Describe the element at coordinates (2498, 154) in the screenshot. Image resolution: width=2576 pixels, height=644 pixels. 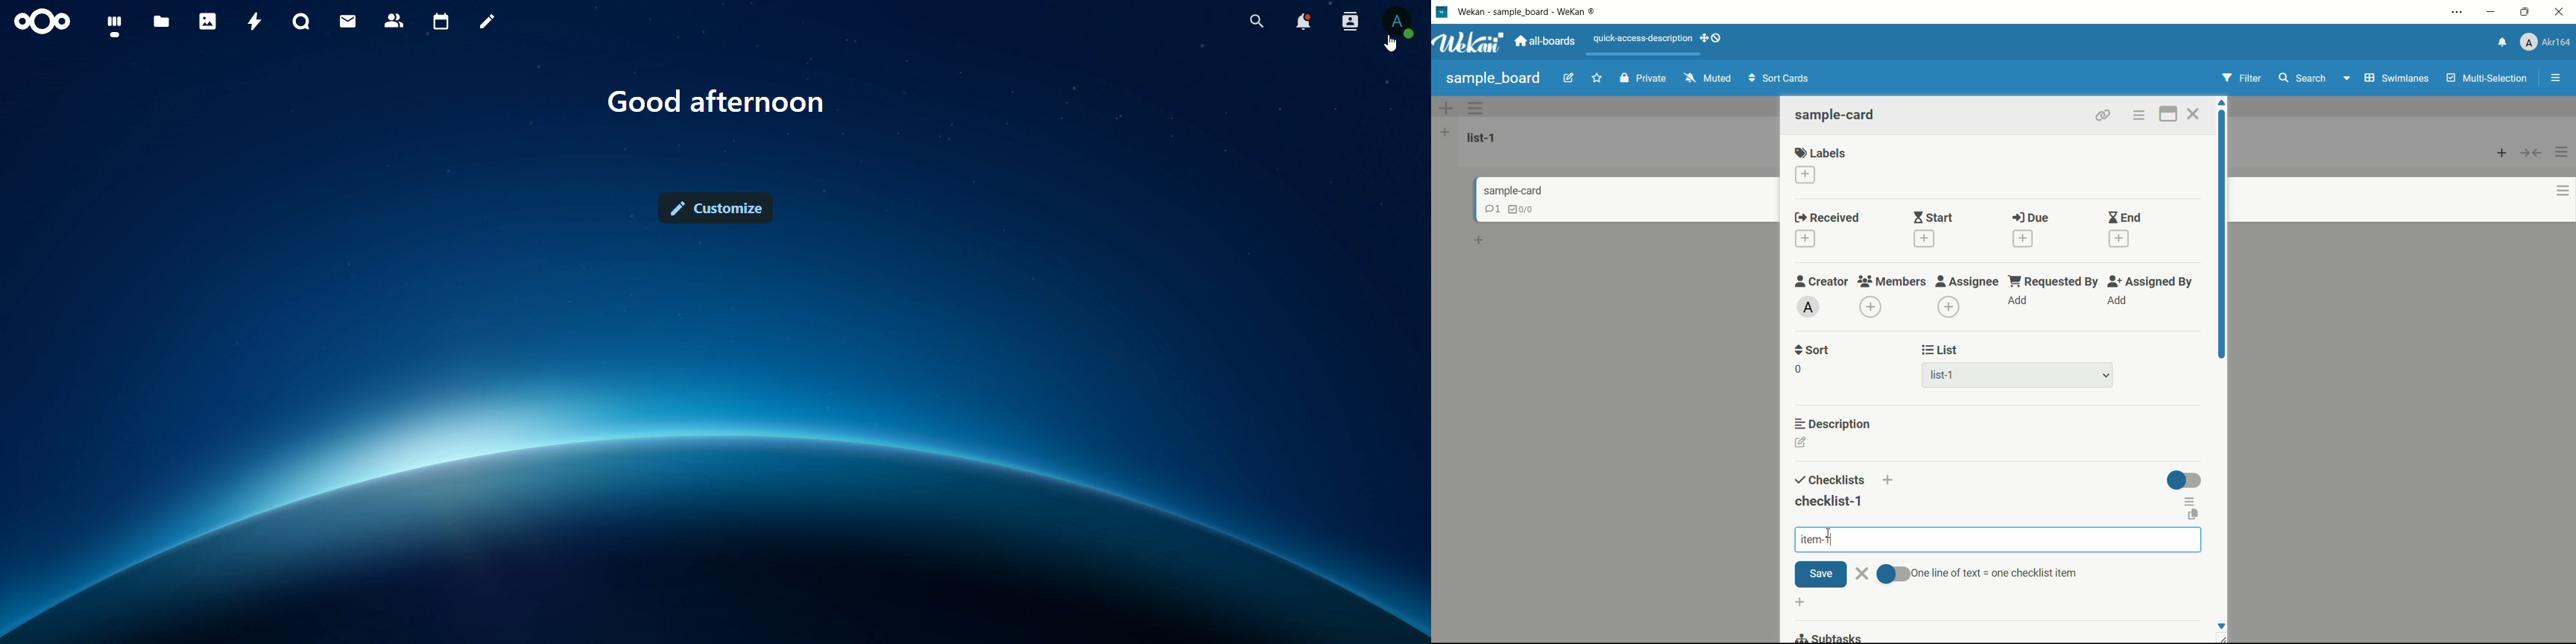
I see `add` at that location.